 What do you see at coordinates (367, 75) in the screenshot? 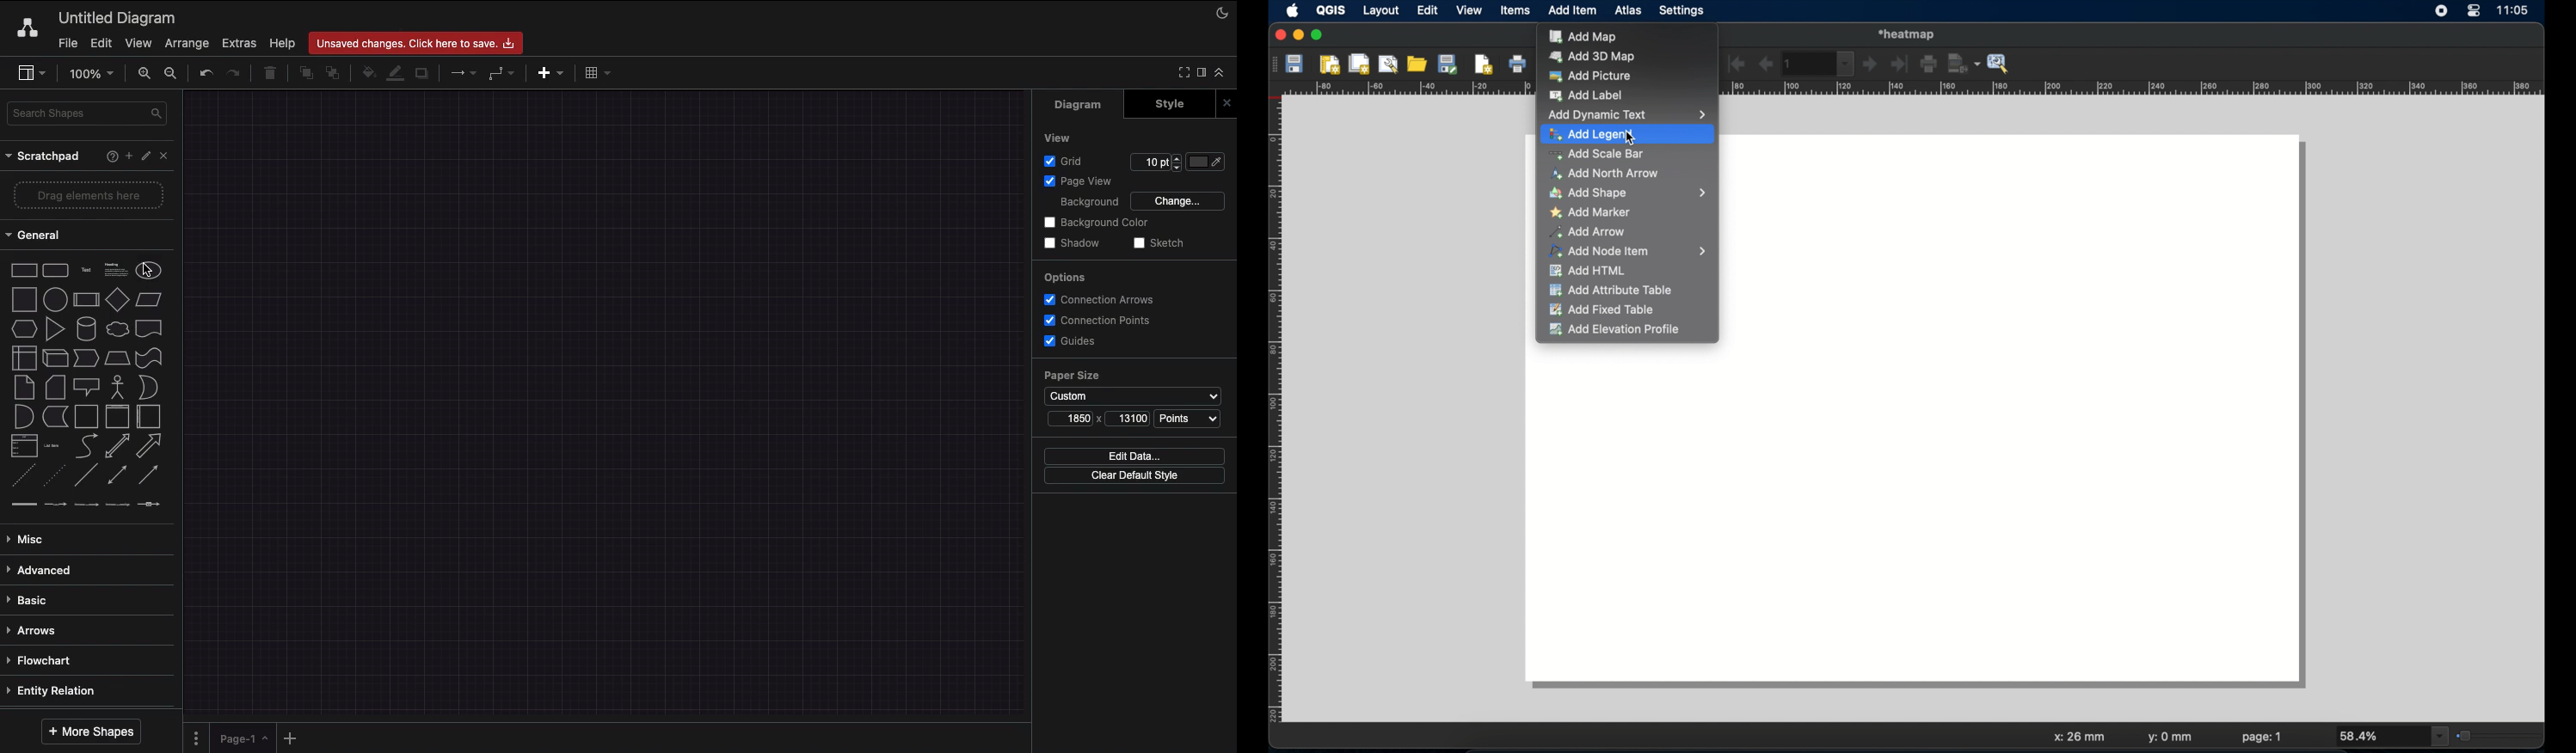
I see `Fill color` at bounding box center [367, 75].